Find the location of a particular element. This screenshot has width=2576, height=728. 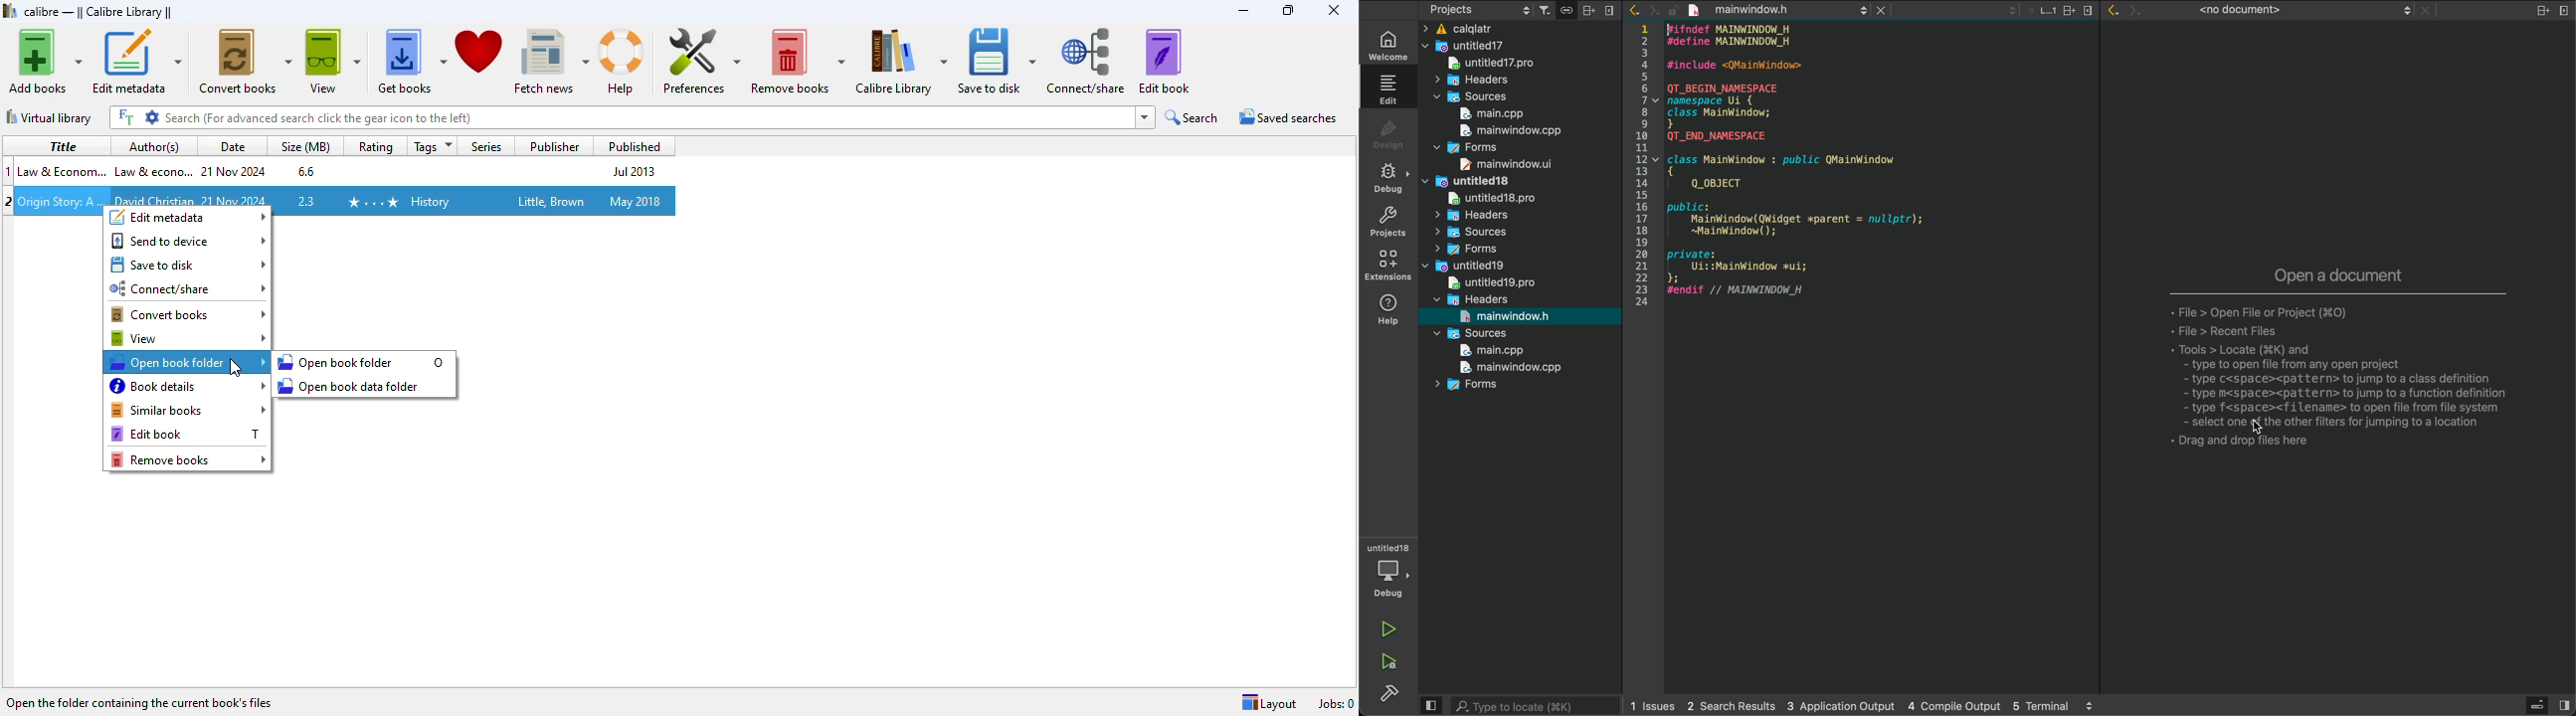

untitled18 is located at coordinates (1471, 181).